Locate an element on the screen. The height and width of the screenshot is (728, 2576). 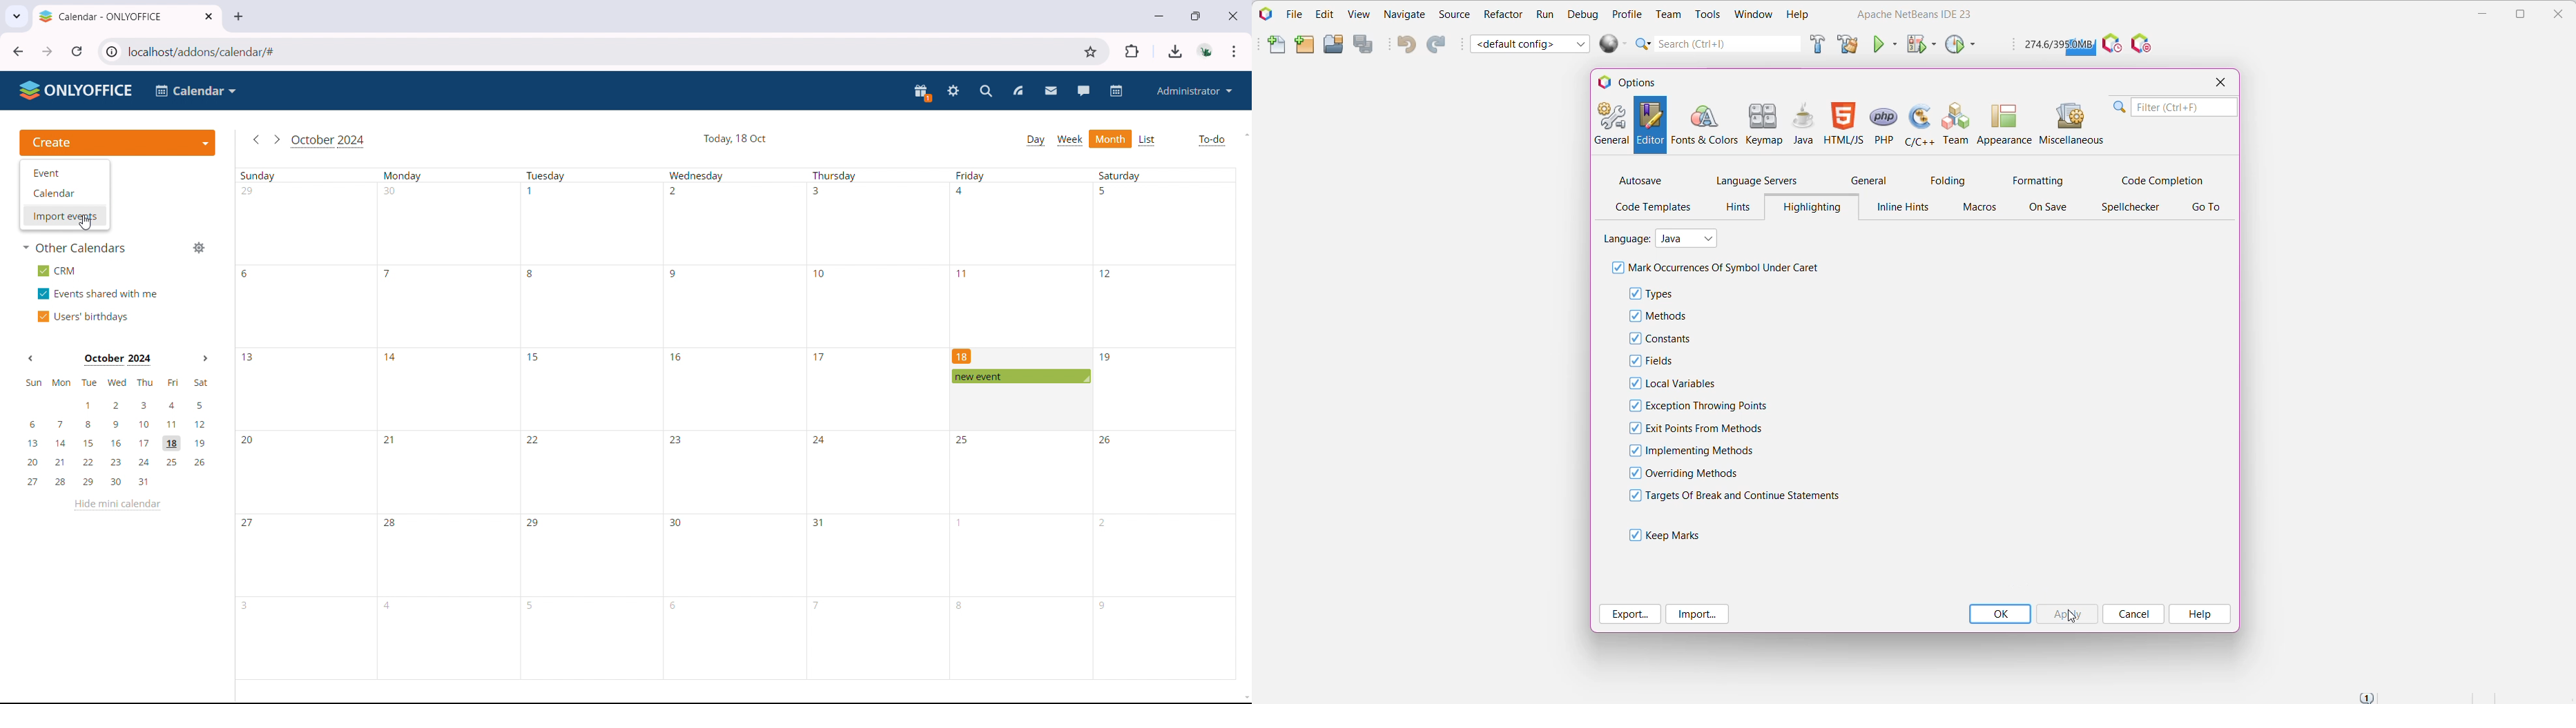
General is located at coordinates (1872, 179).